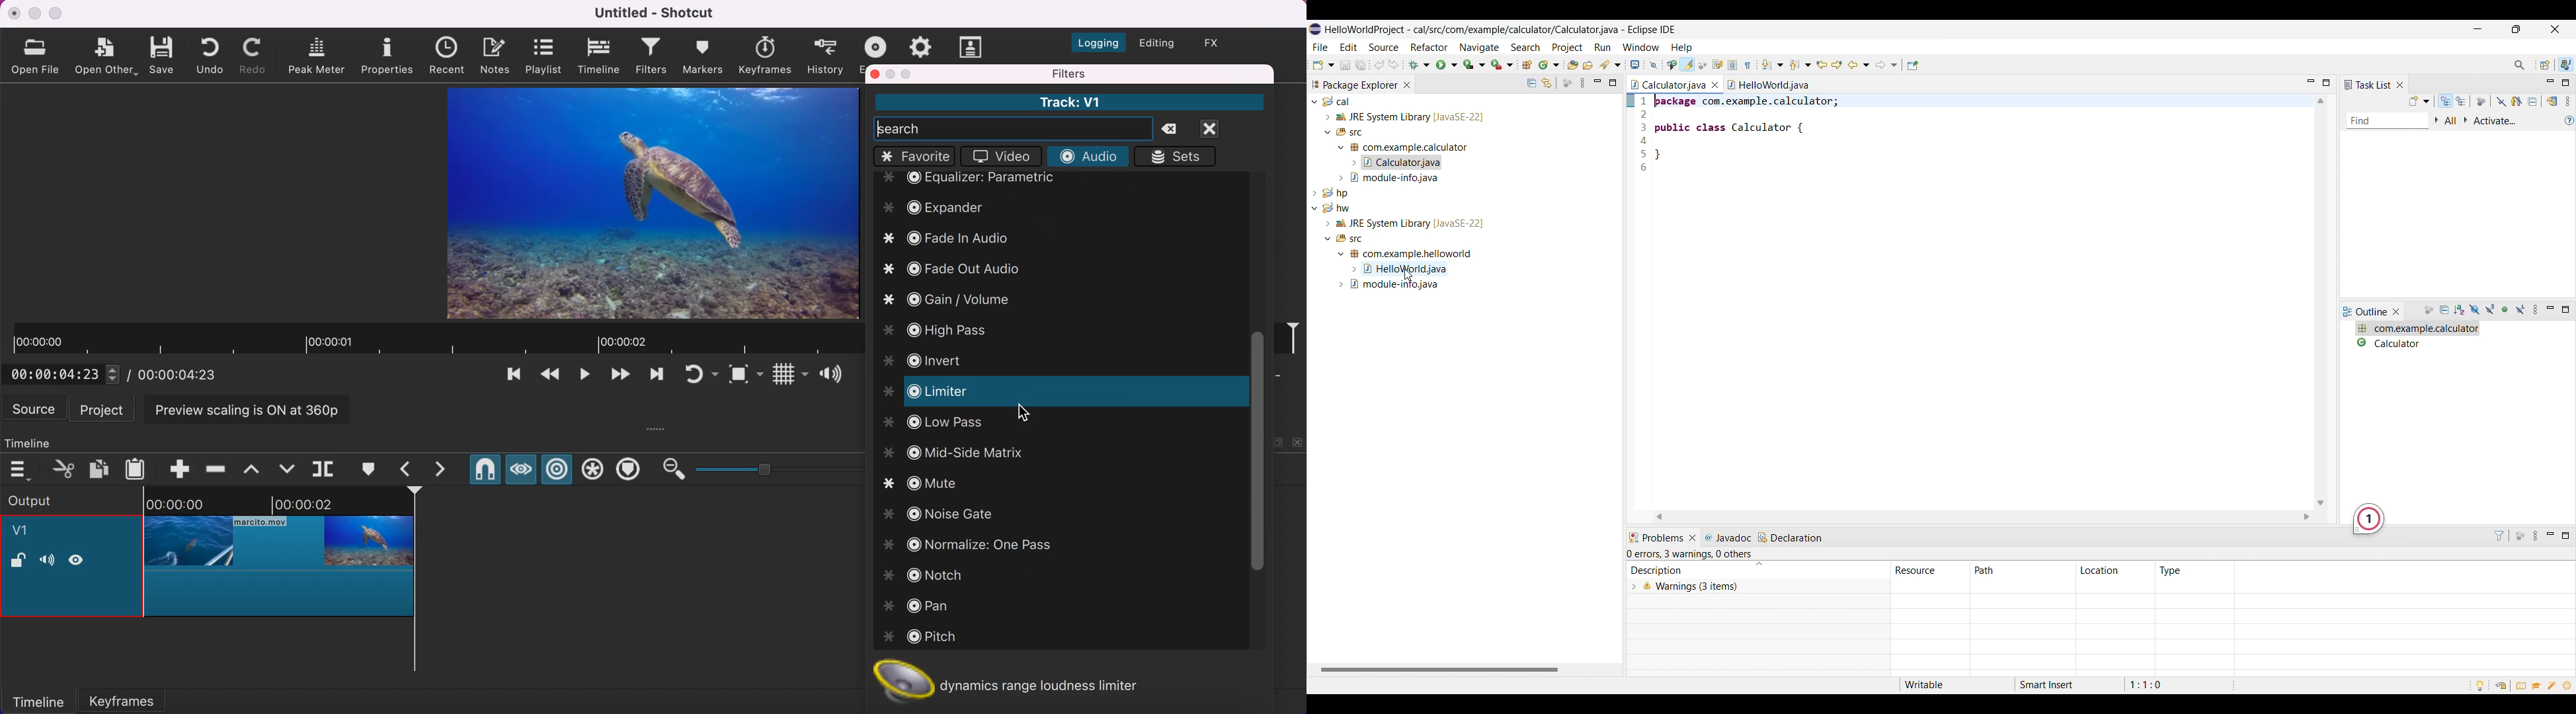 Image resolution: width=2576 pixels, height=728 pixels. What do you see at coordinates (255, 56) in the screenshot?
I see `redo` at bounding box center [255, 56].